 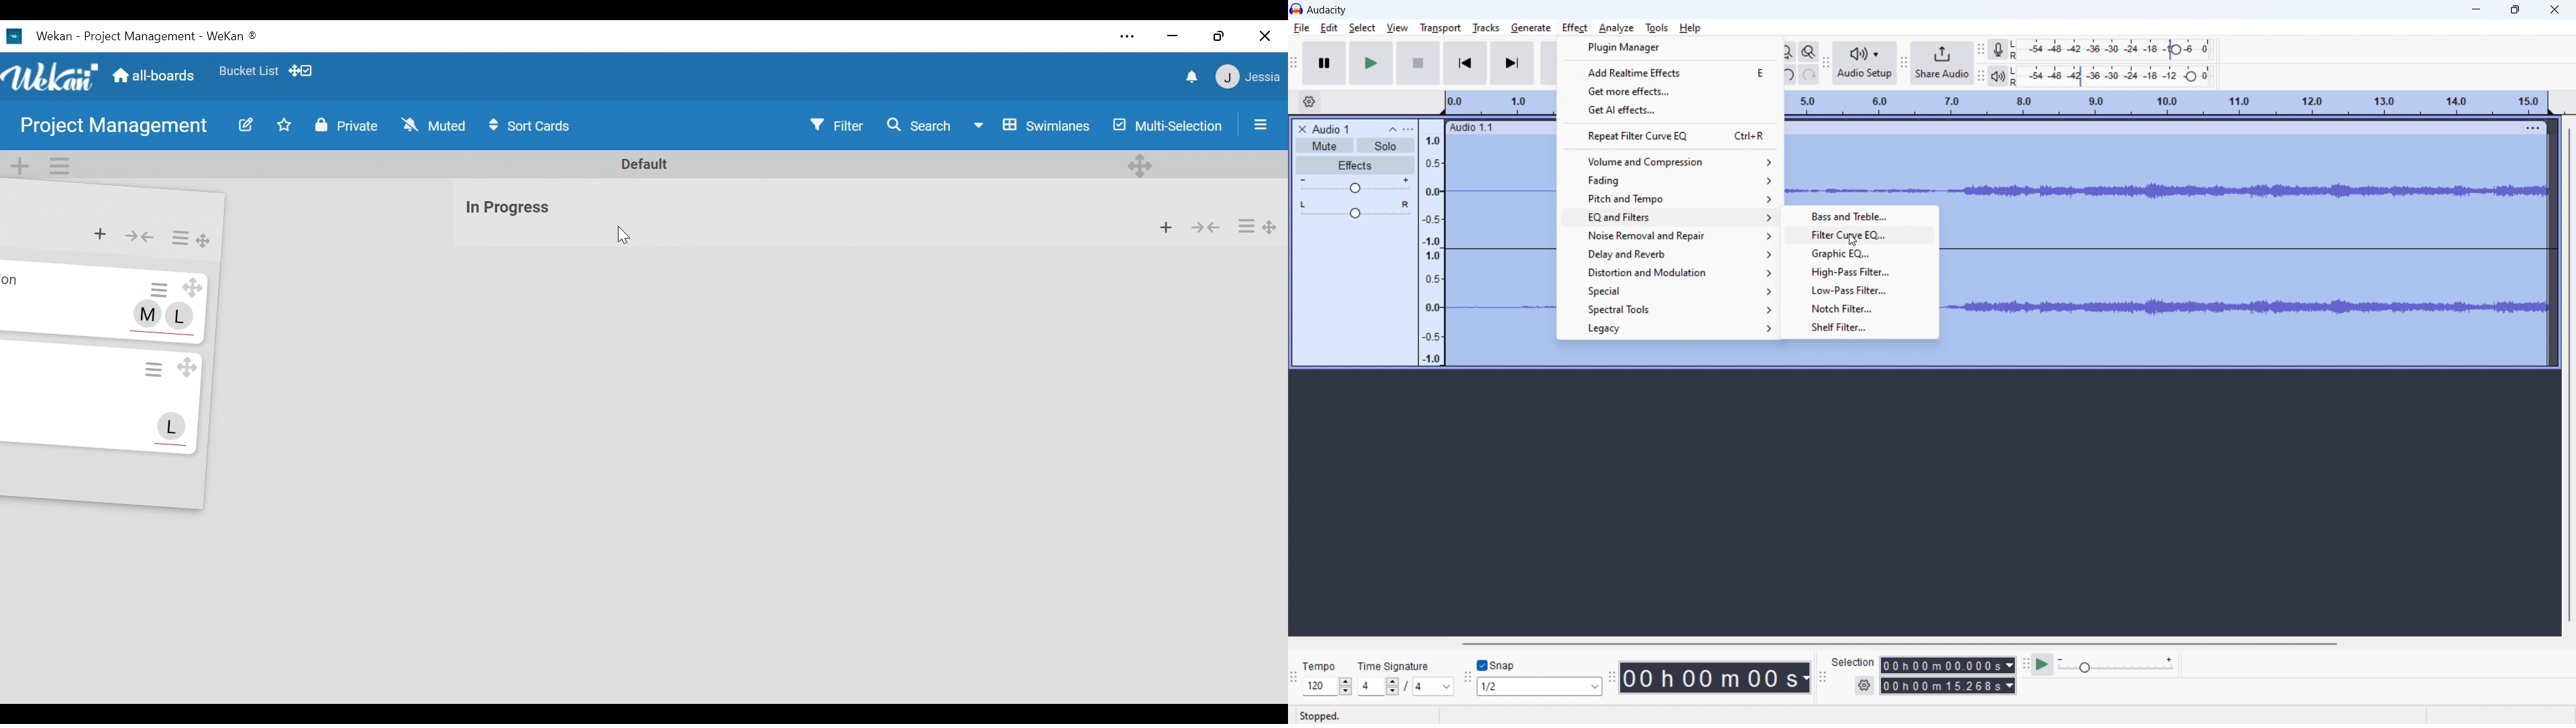 I want to click on transport, so click(x=1441, y=26).